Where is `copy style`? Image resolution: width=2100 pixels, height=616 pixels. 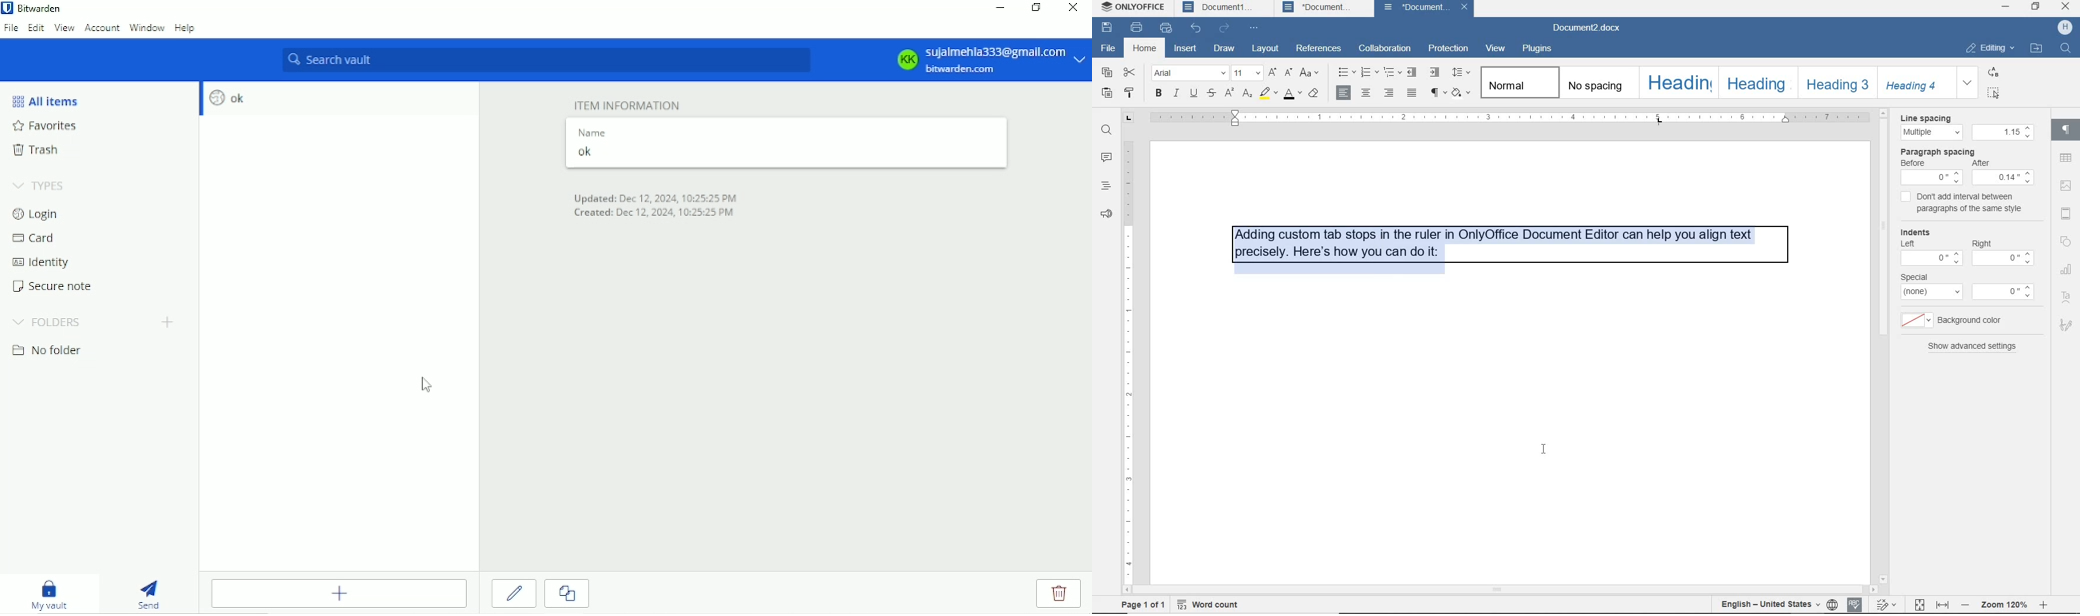
copy style is located at coordinates (1128, 93).